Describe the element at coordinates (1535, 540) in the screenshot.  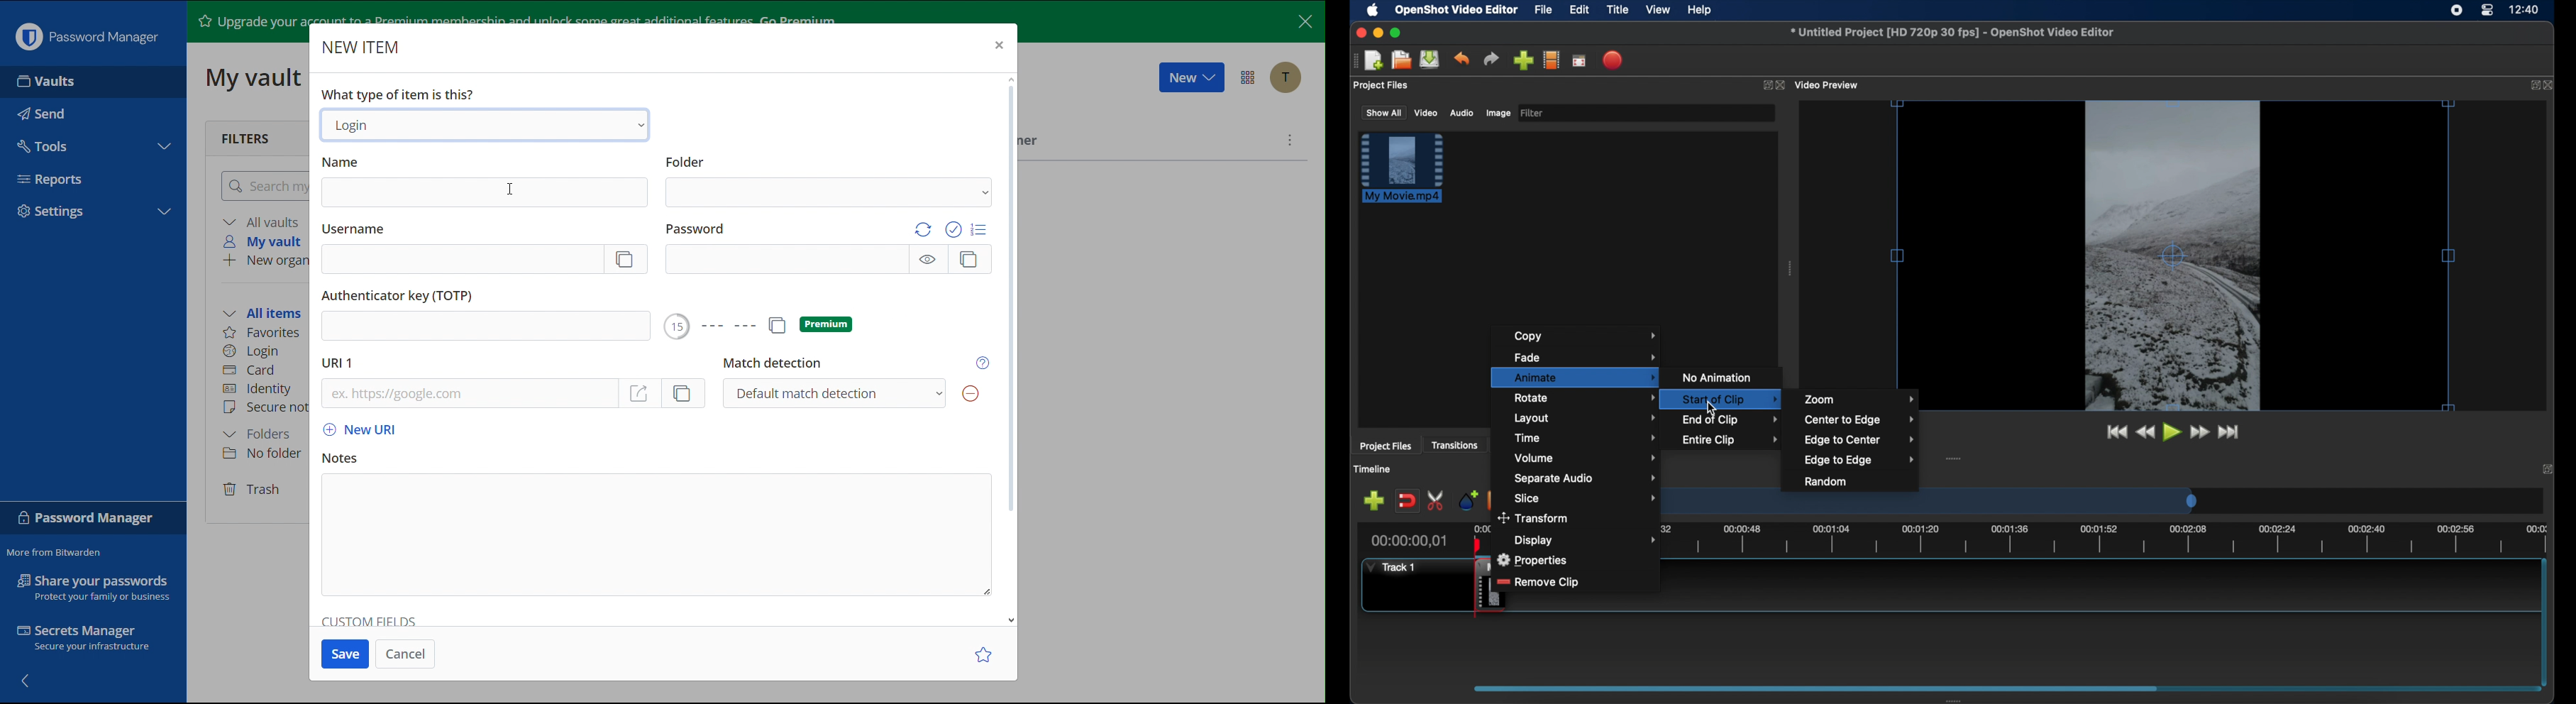
I see `Display` at that location.